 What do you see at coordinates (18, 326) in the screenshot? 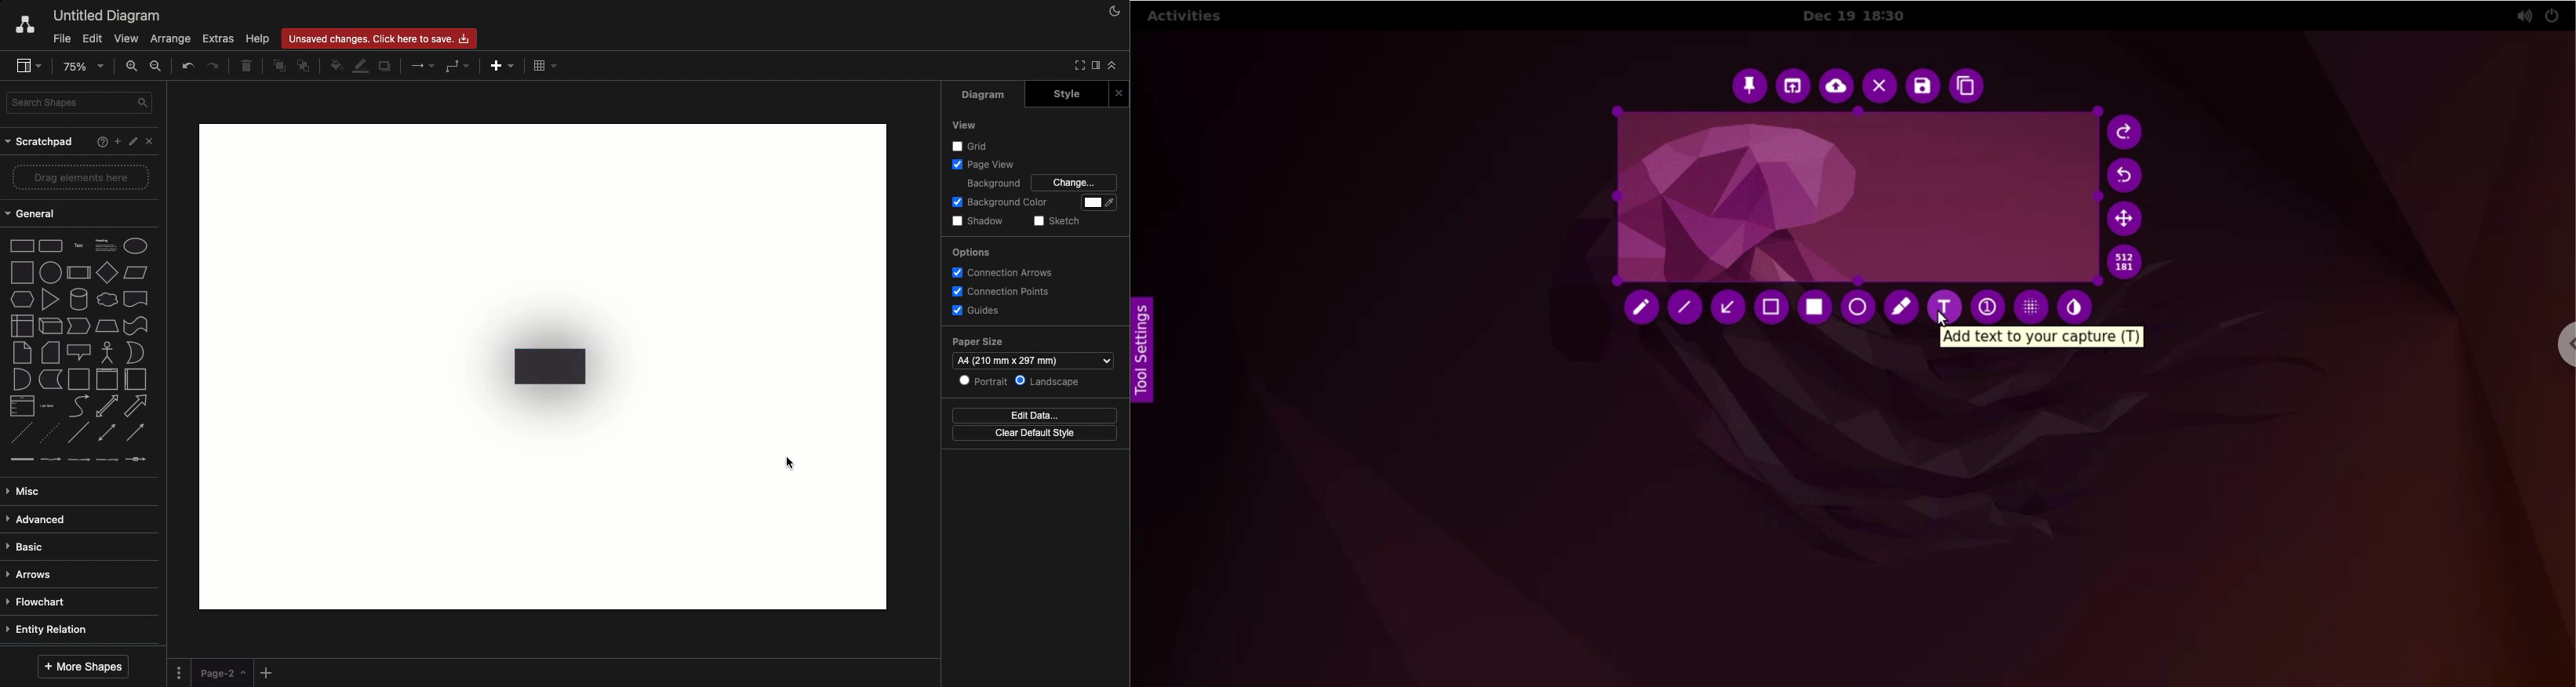
I see `internal storage` at bounding box center [18, 326].